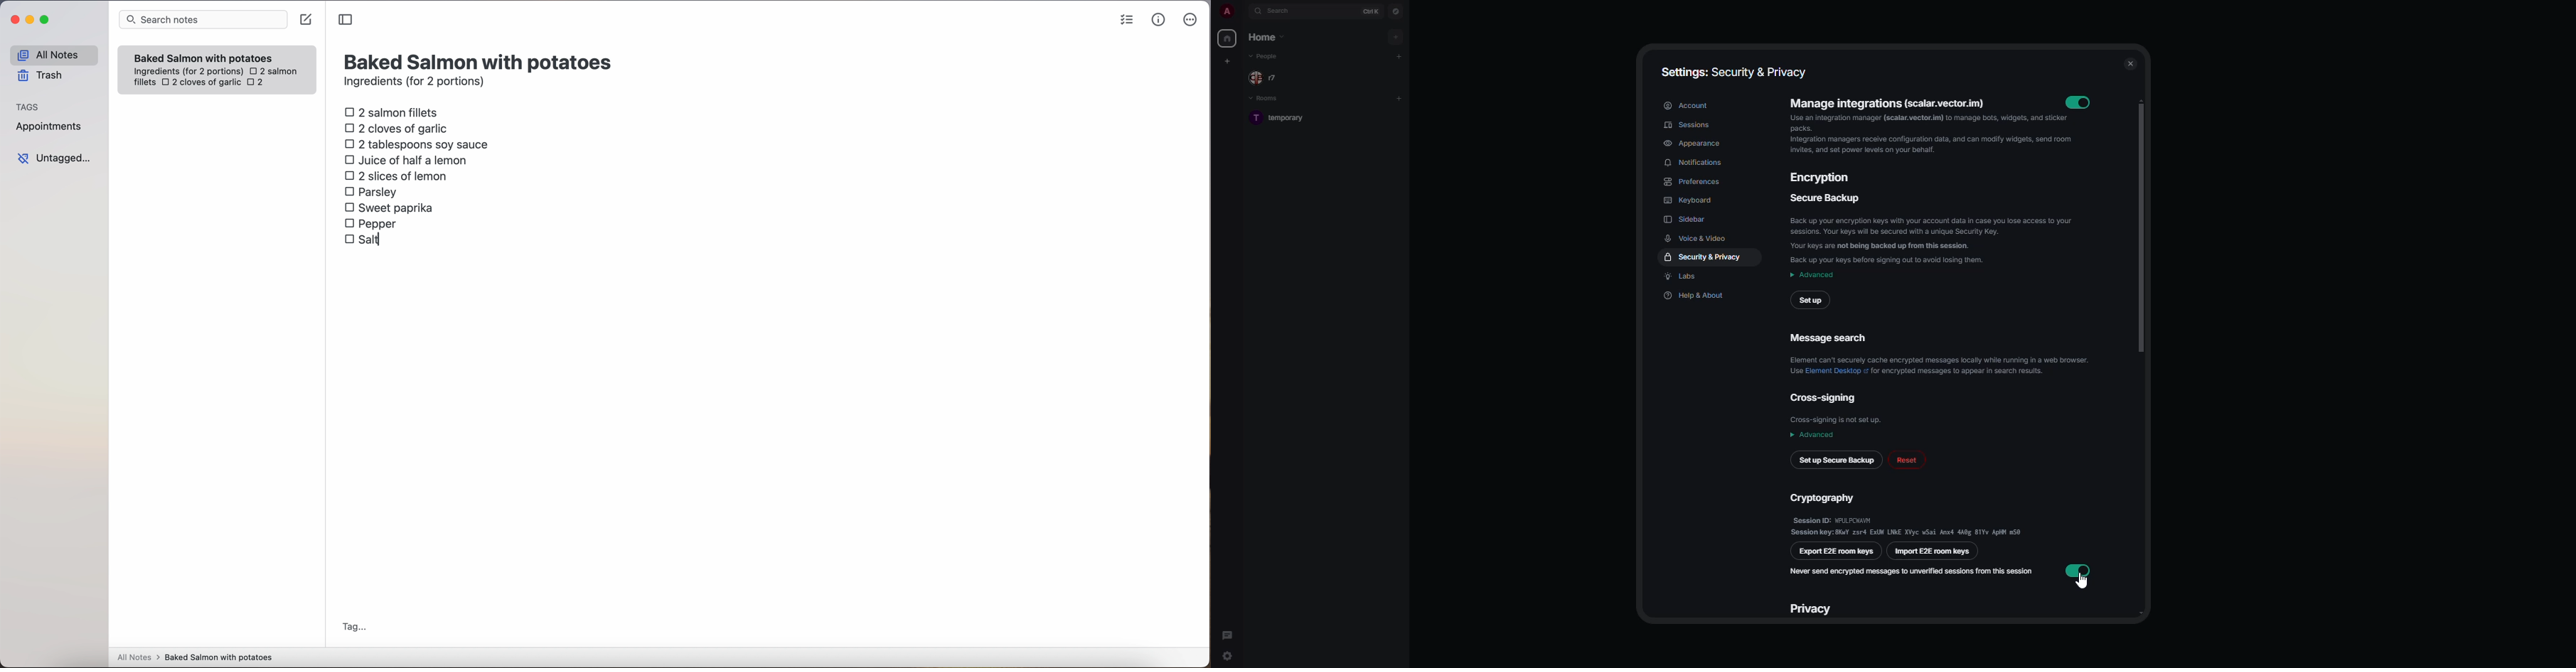  What do you see at coordinates (30, 21) in the screenshot?
I see `minimize Simplenote` at bounding box center [30, 21].